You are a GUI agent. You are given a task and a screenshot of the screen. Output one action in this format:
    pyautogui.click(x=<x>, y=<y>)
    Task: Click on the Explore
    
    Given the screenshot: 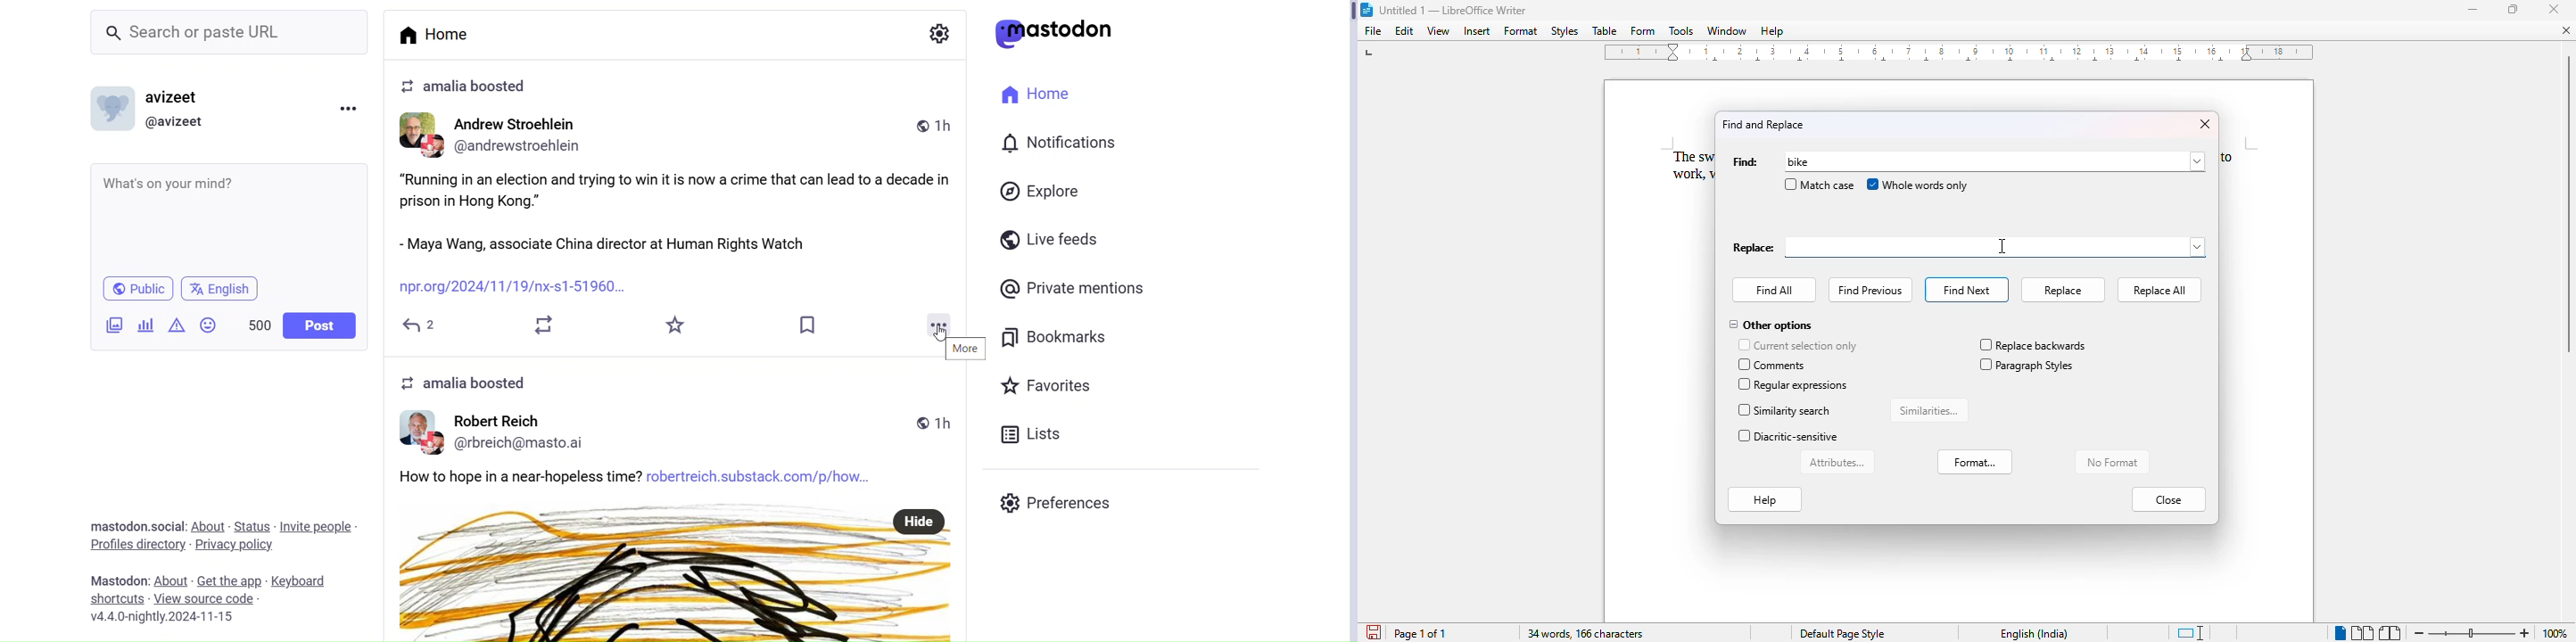 What is the action you would take?
    pyautogui.click(x=1040, y=190)
    